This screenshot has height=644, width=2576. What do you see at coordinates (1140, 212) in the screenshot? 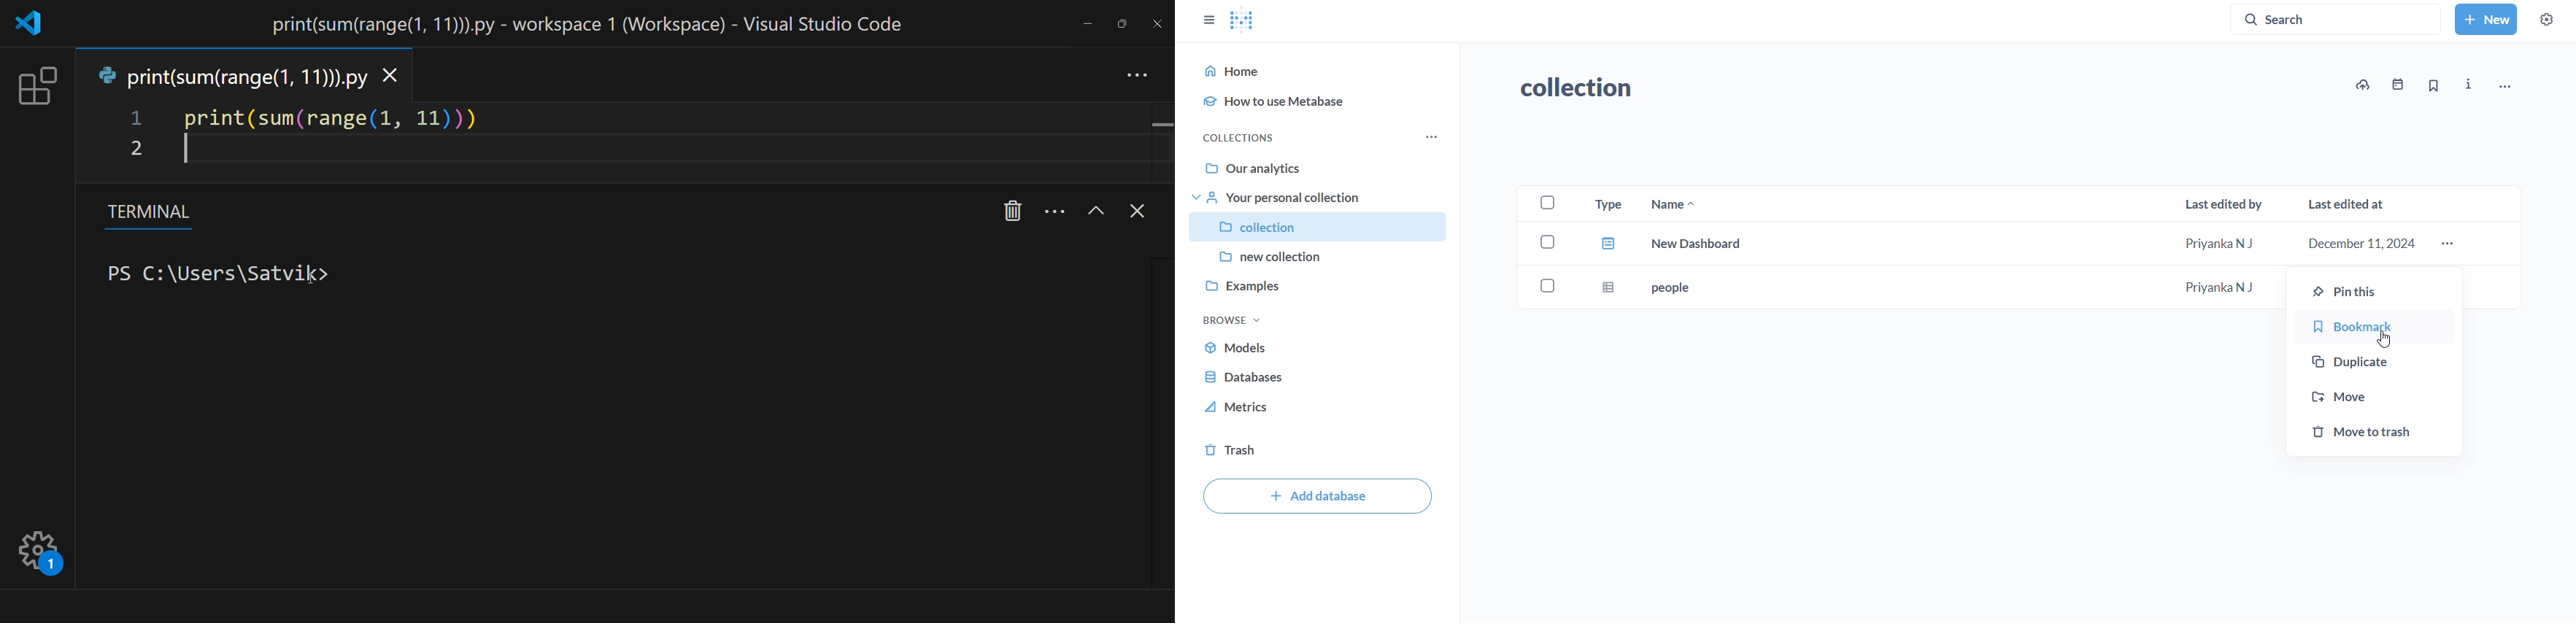
I see `close terminal` at bounding box center [1140, 212].